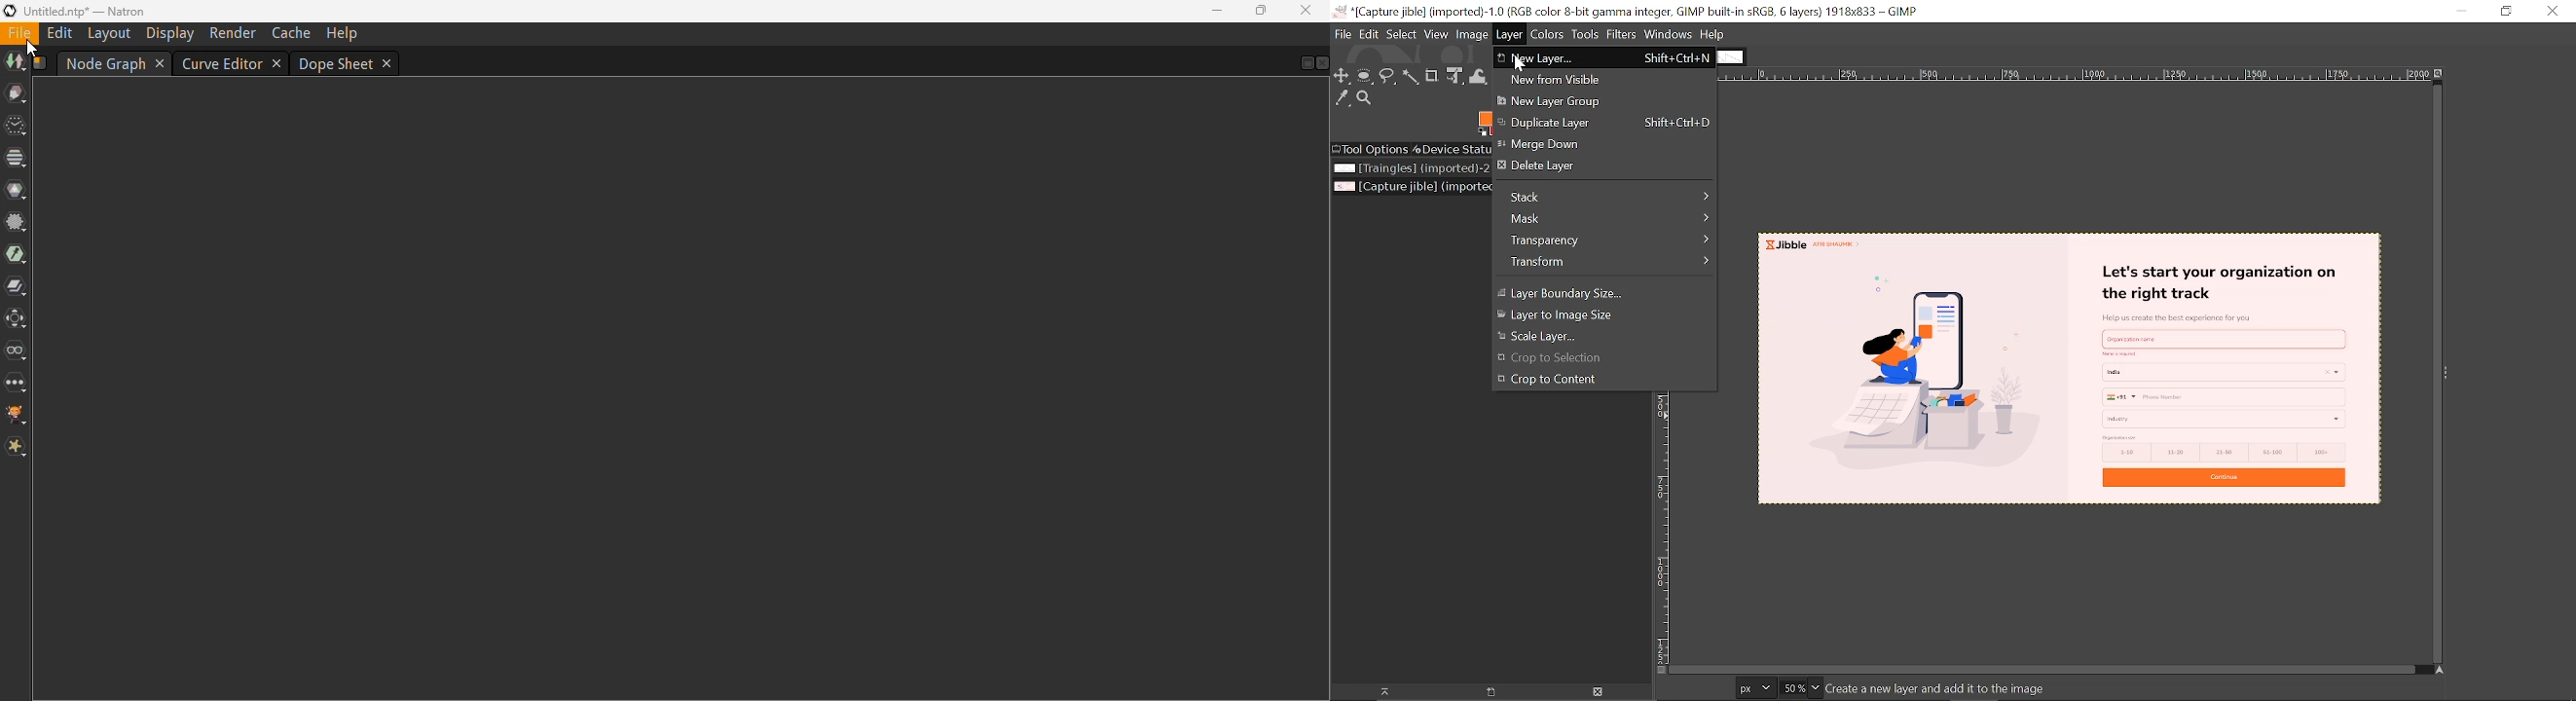  What do you see at coordinates (1343, 34) in the screenshot?
I see `File` at bounding box center [1343, 34].